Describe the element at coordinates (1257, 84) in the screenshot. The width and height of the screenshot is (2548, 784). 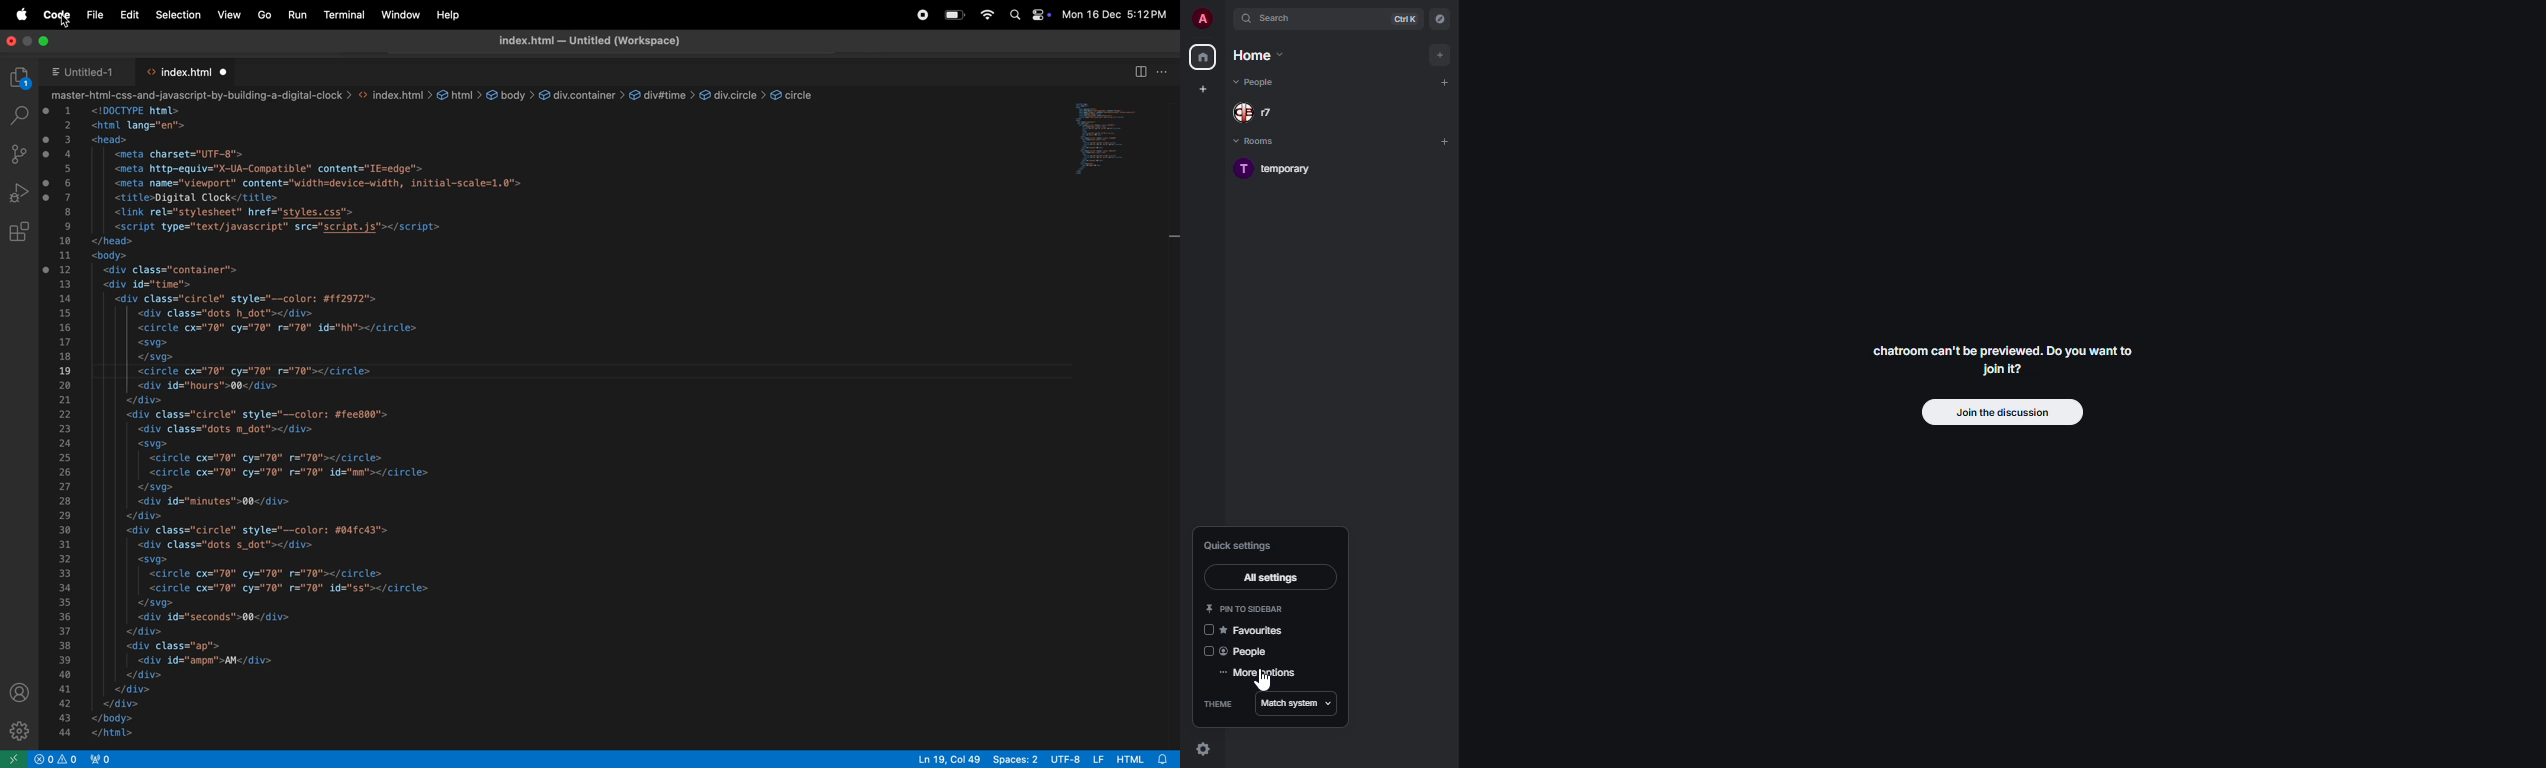
I see `people` at that location.